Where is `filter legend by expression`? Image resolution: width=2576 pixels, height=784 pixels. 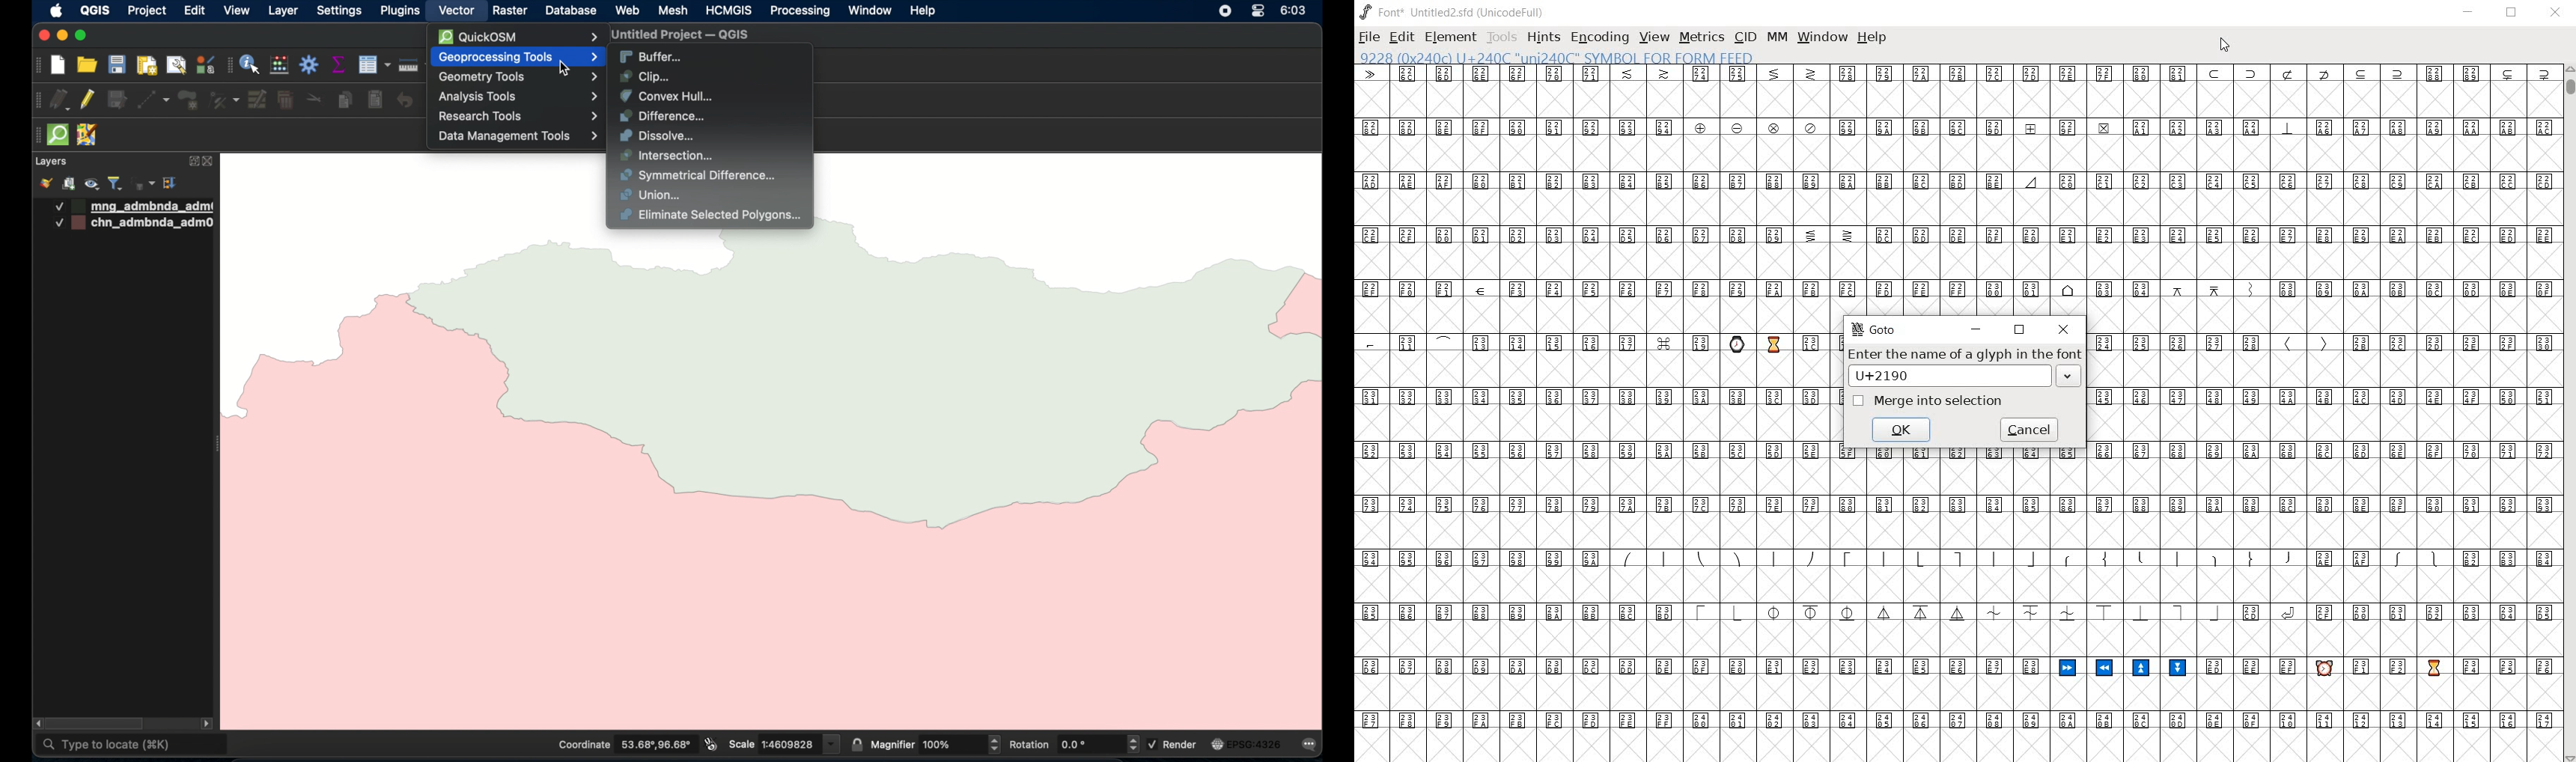
filter legend by expression is located at coordinates (144, 183).